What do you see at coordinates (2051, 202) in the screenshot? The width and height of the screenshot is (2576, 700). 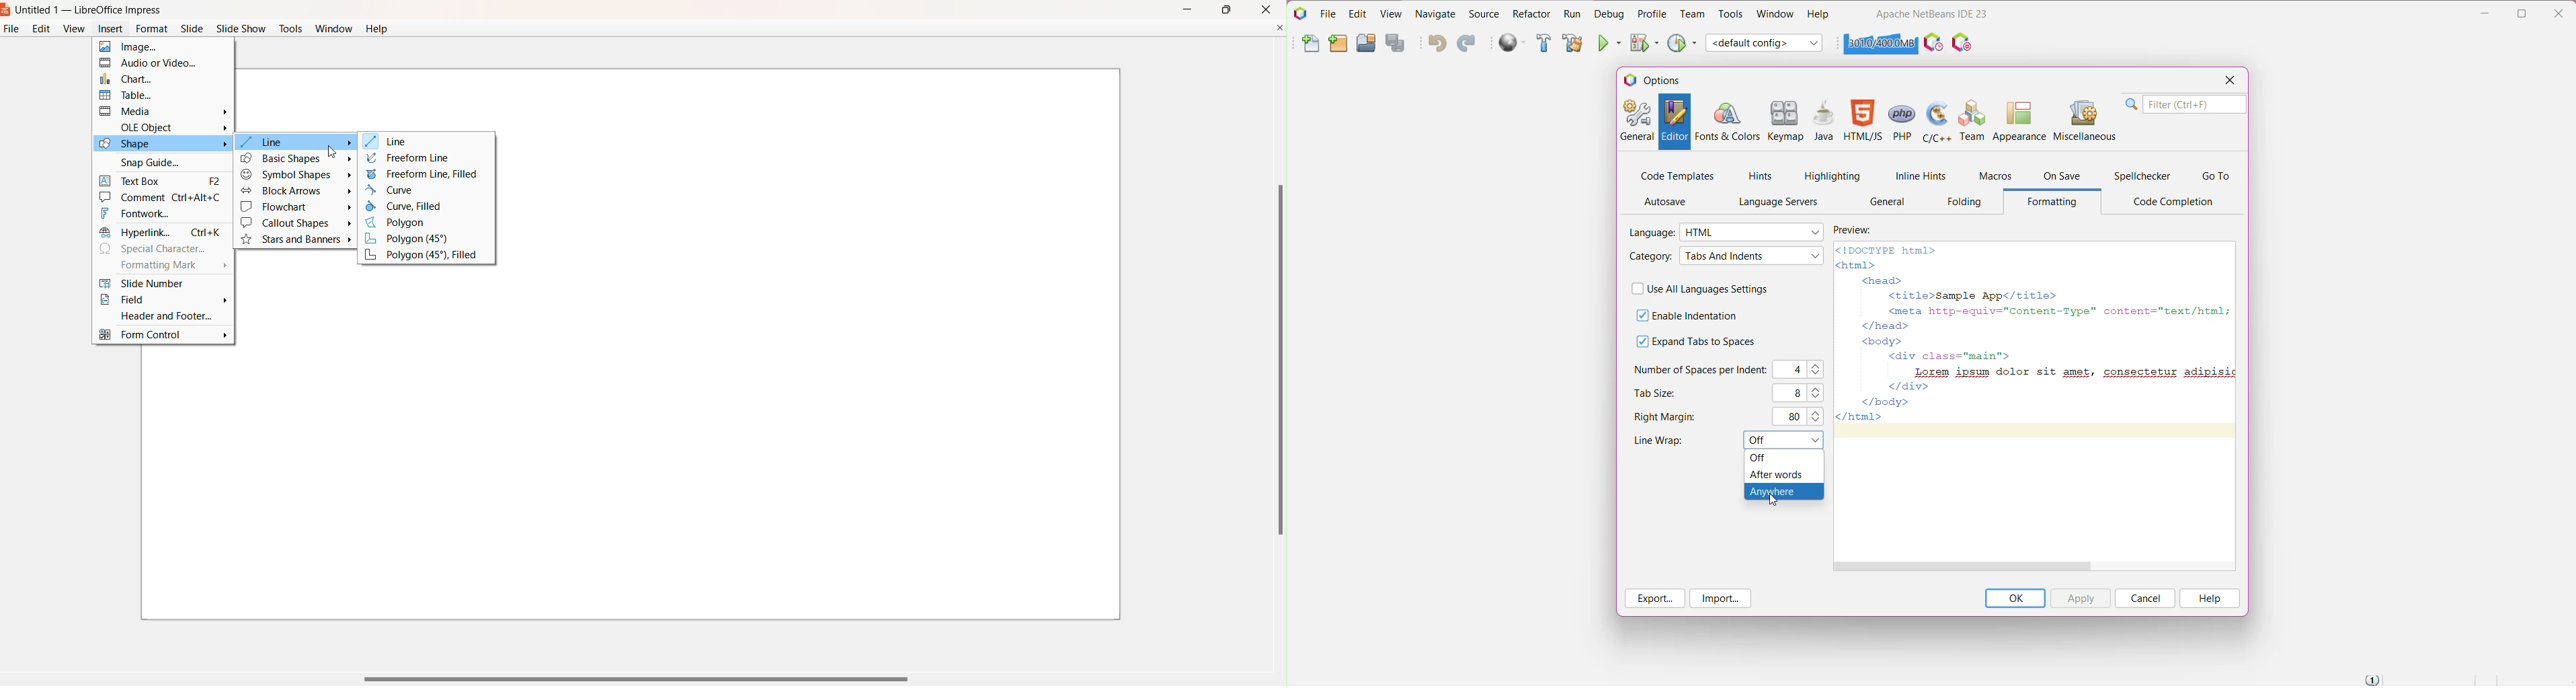 I see `Formatting Tab opened` at bounding box center [2051, 202].